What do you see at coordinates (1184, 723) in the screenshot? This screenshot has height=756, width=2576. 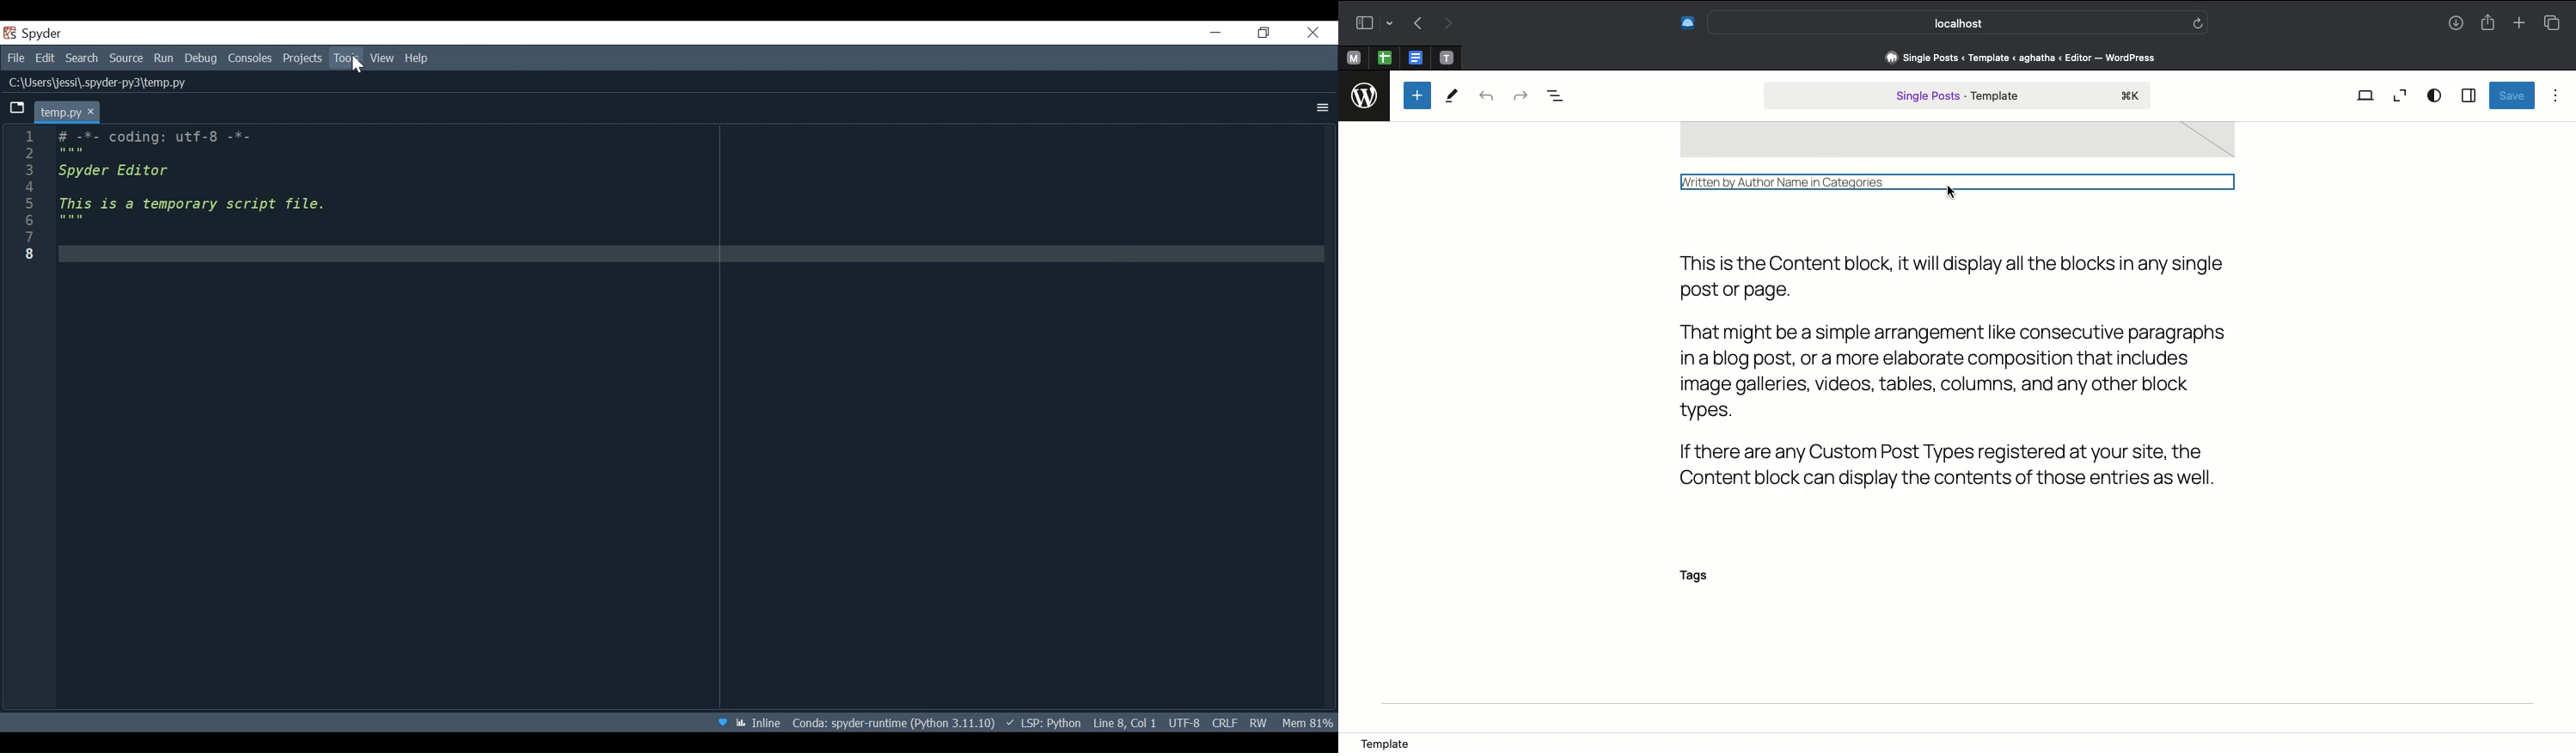 I see `File Encoding` at bounding box center [1184, 723].